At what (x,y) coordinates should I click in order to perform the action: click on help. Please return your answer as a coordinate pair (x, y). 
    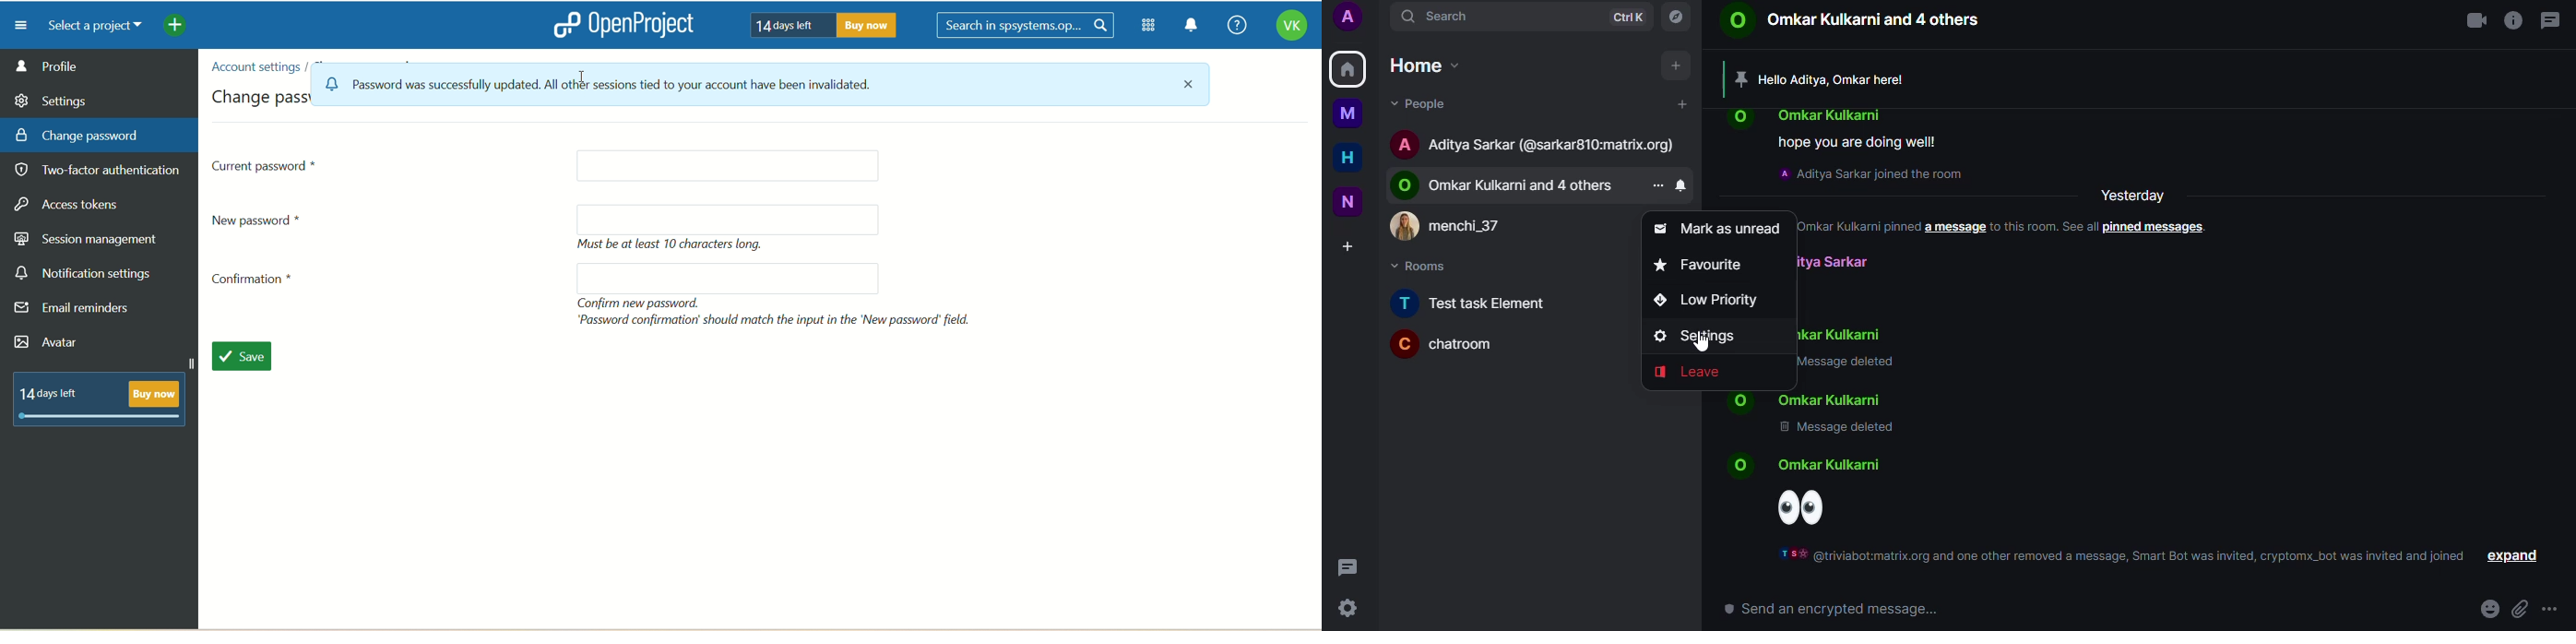
    Looking at the image, I should click on (1233, 26).